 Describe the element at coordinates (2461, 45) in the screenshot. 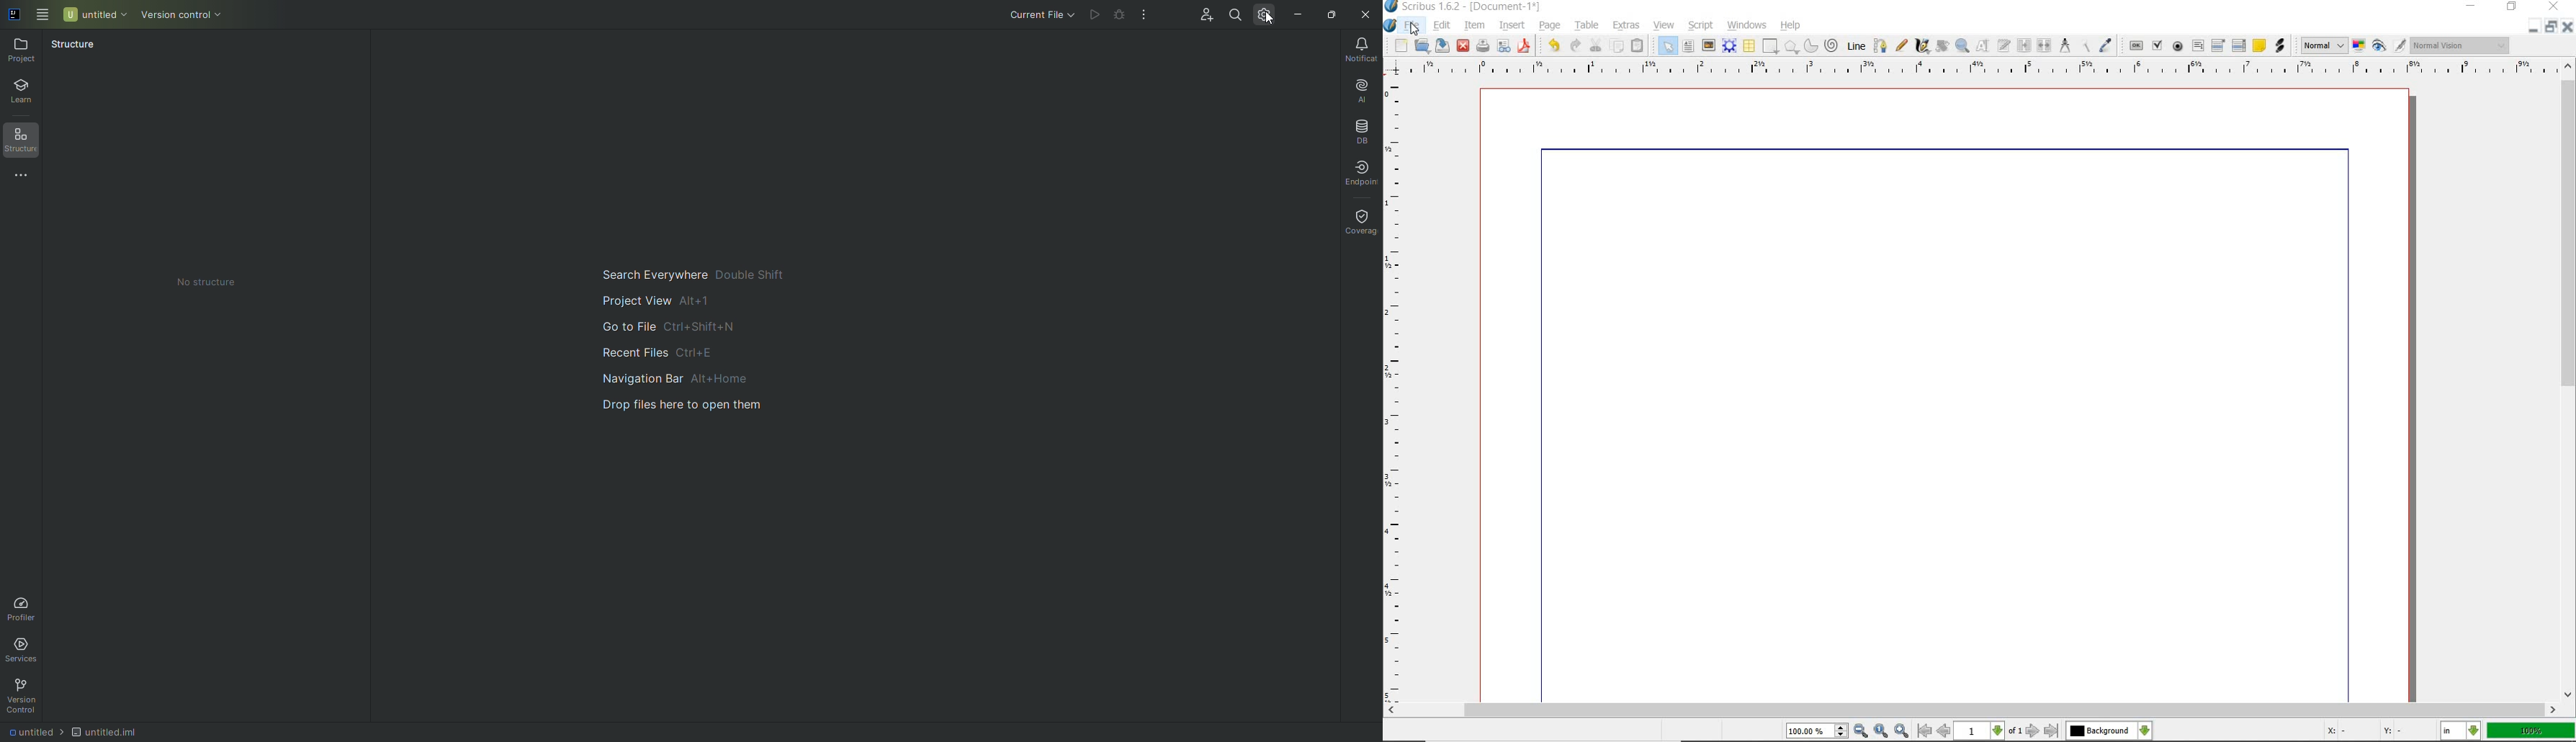

I see `visual appearance of the display` at that location.